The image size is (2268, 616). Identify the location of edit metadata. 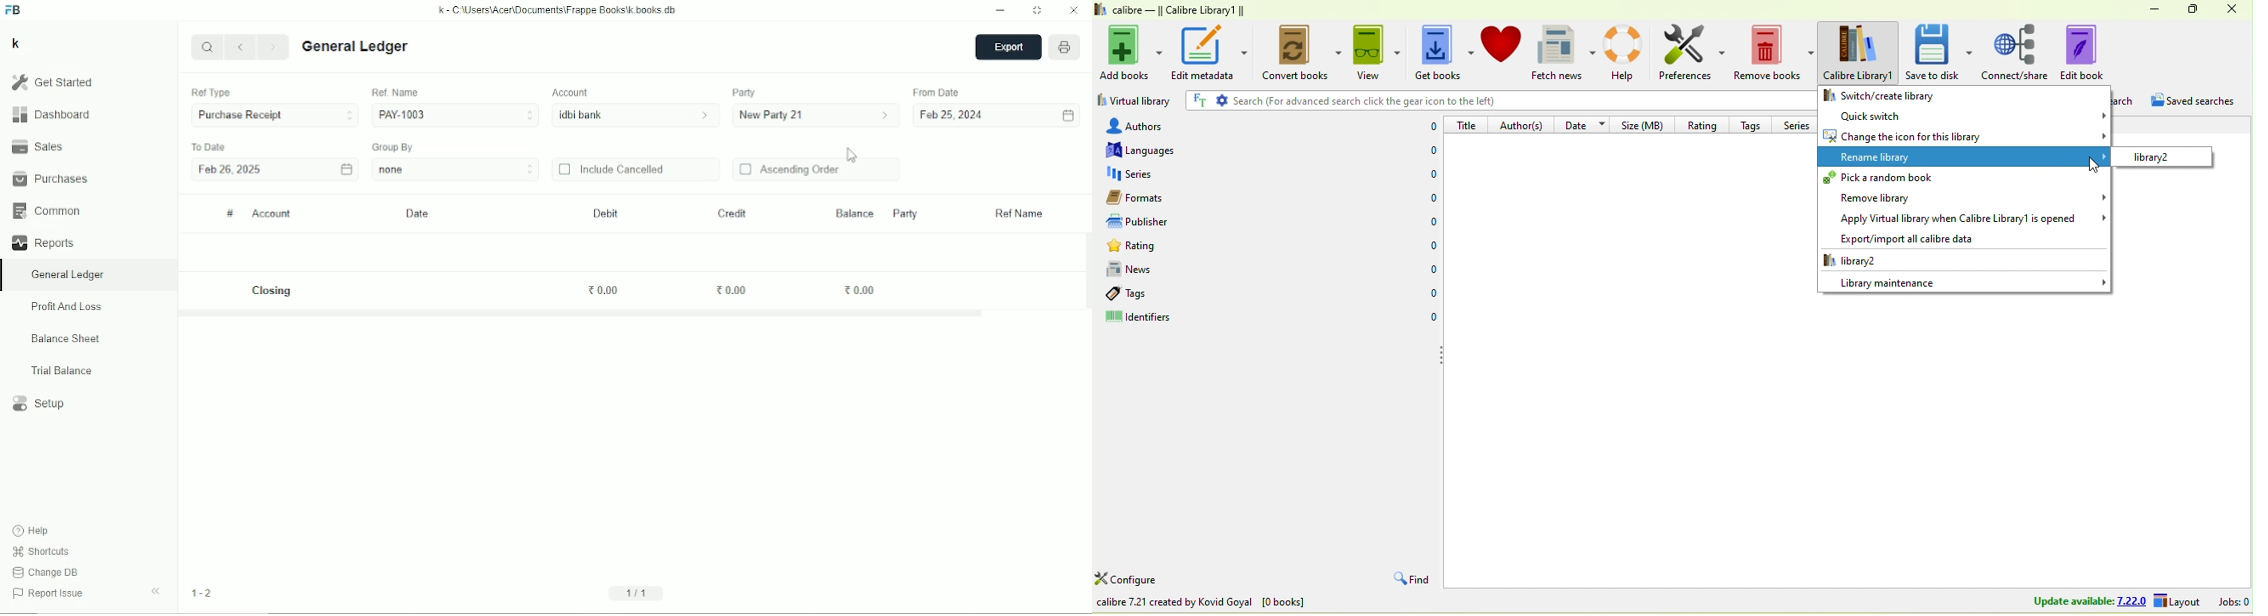
(1209, 52).